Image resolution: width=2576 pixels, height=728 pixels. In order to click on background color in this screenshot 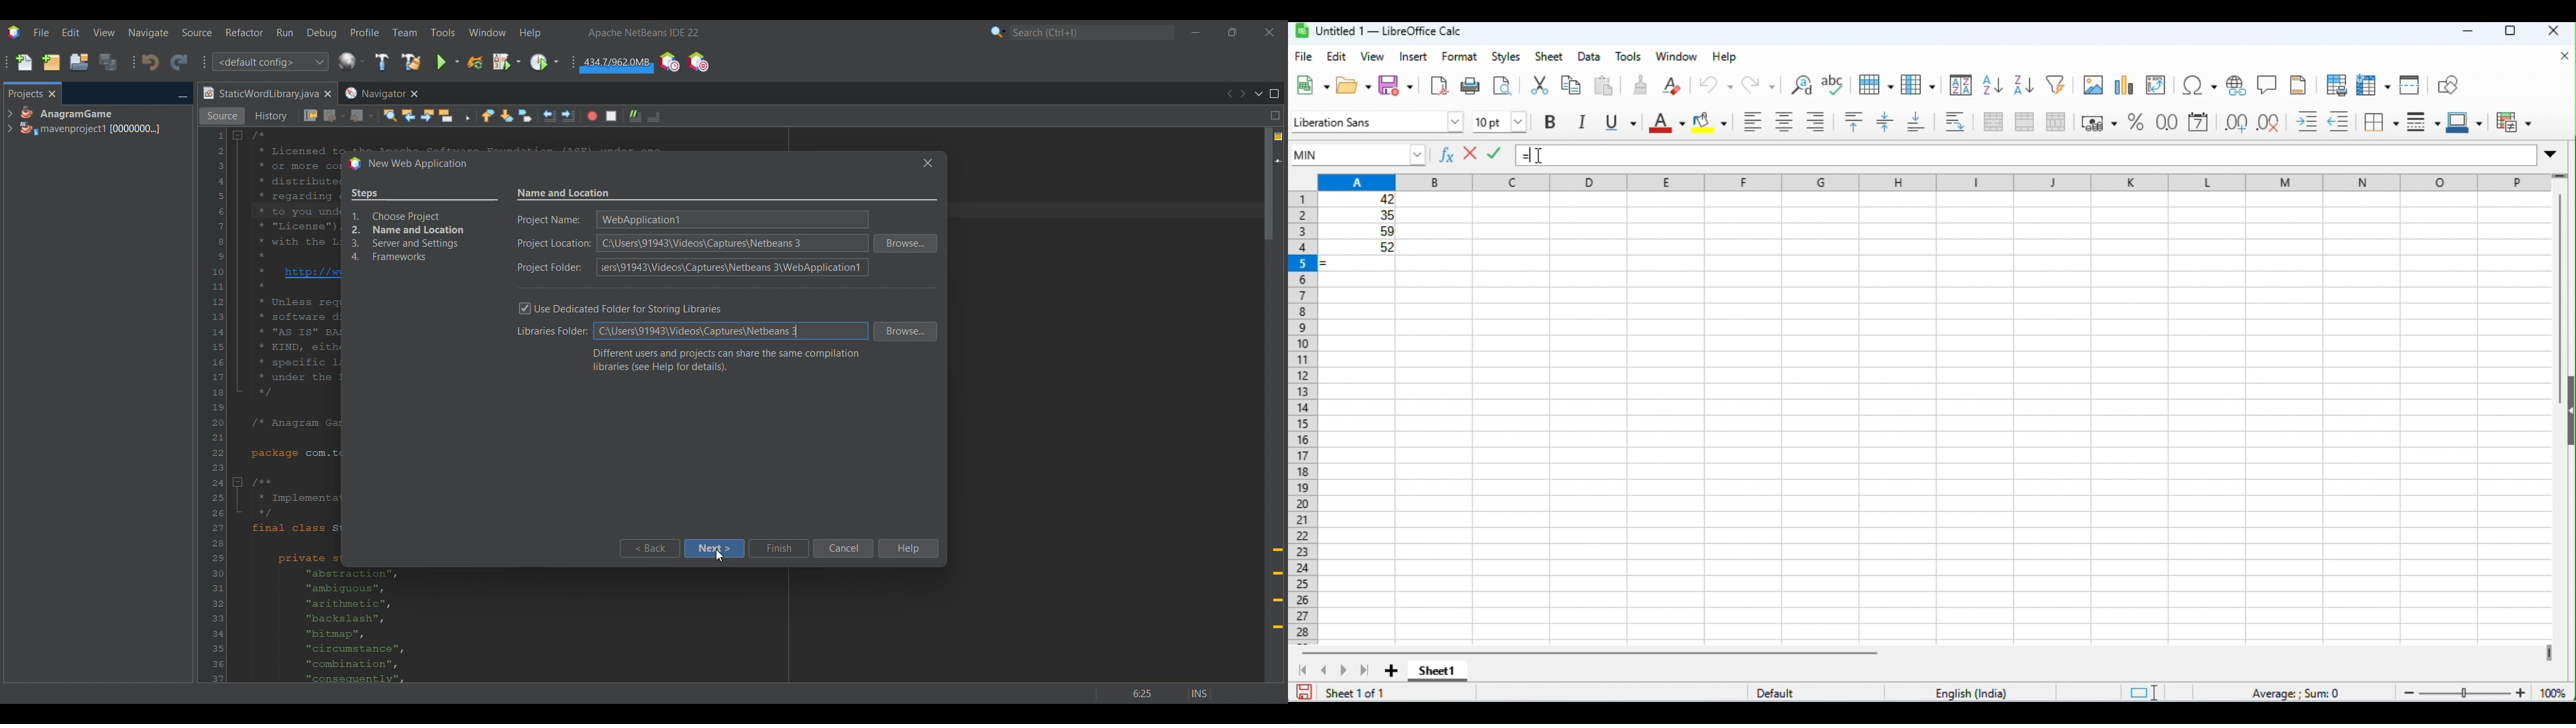, I will do `click(1710, 122)`.